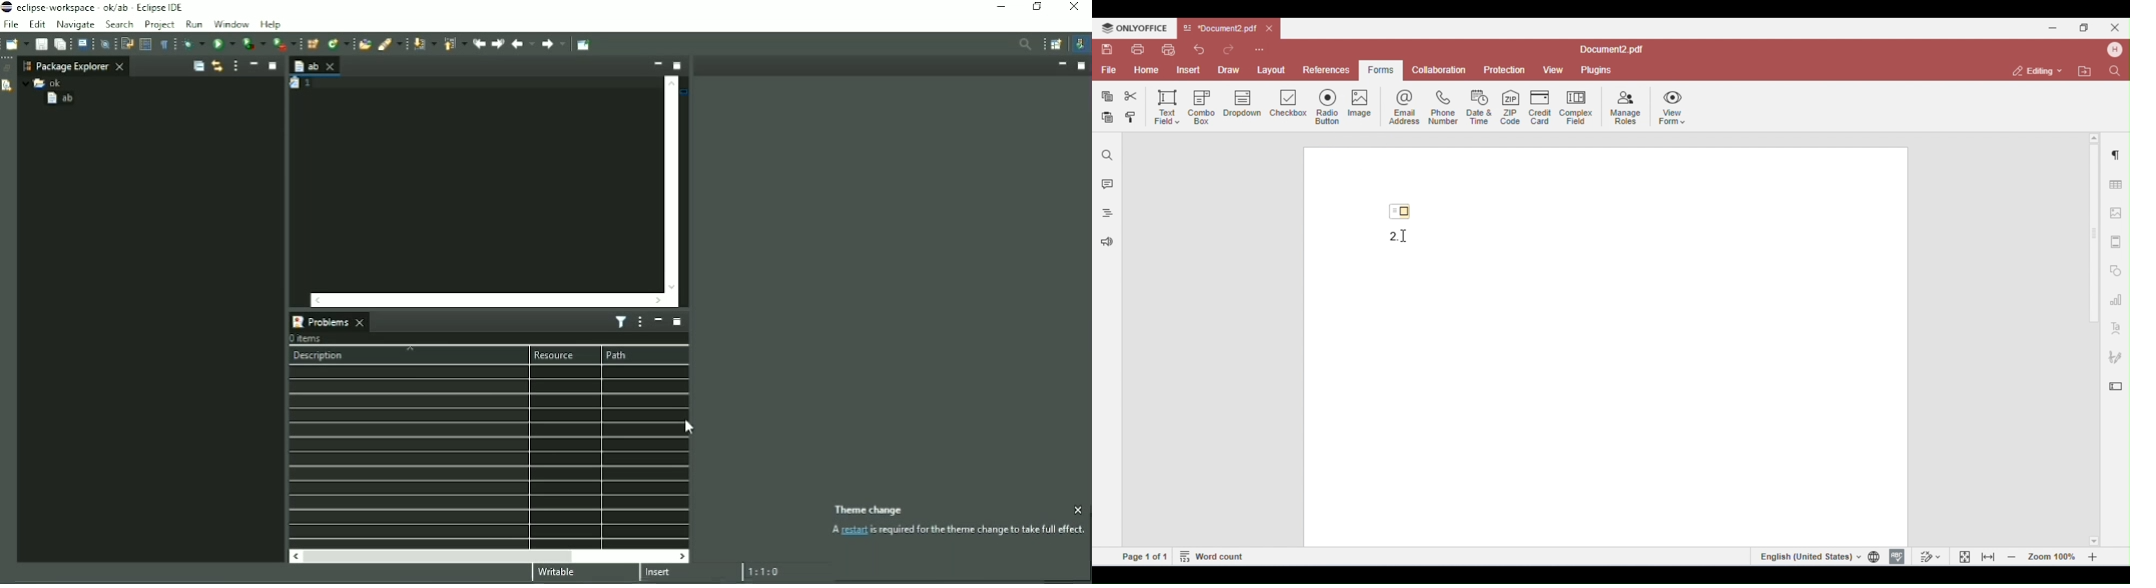  Describe the element at coordinates (192, 43) in the screenshot. I see `Debug` at that location.